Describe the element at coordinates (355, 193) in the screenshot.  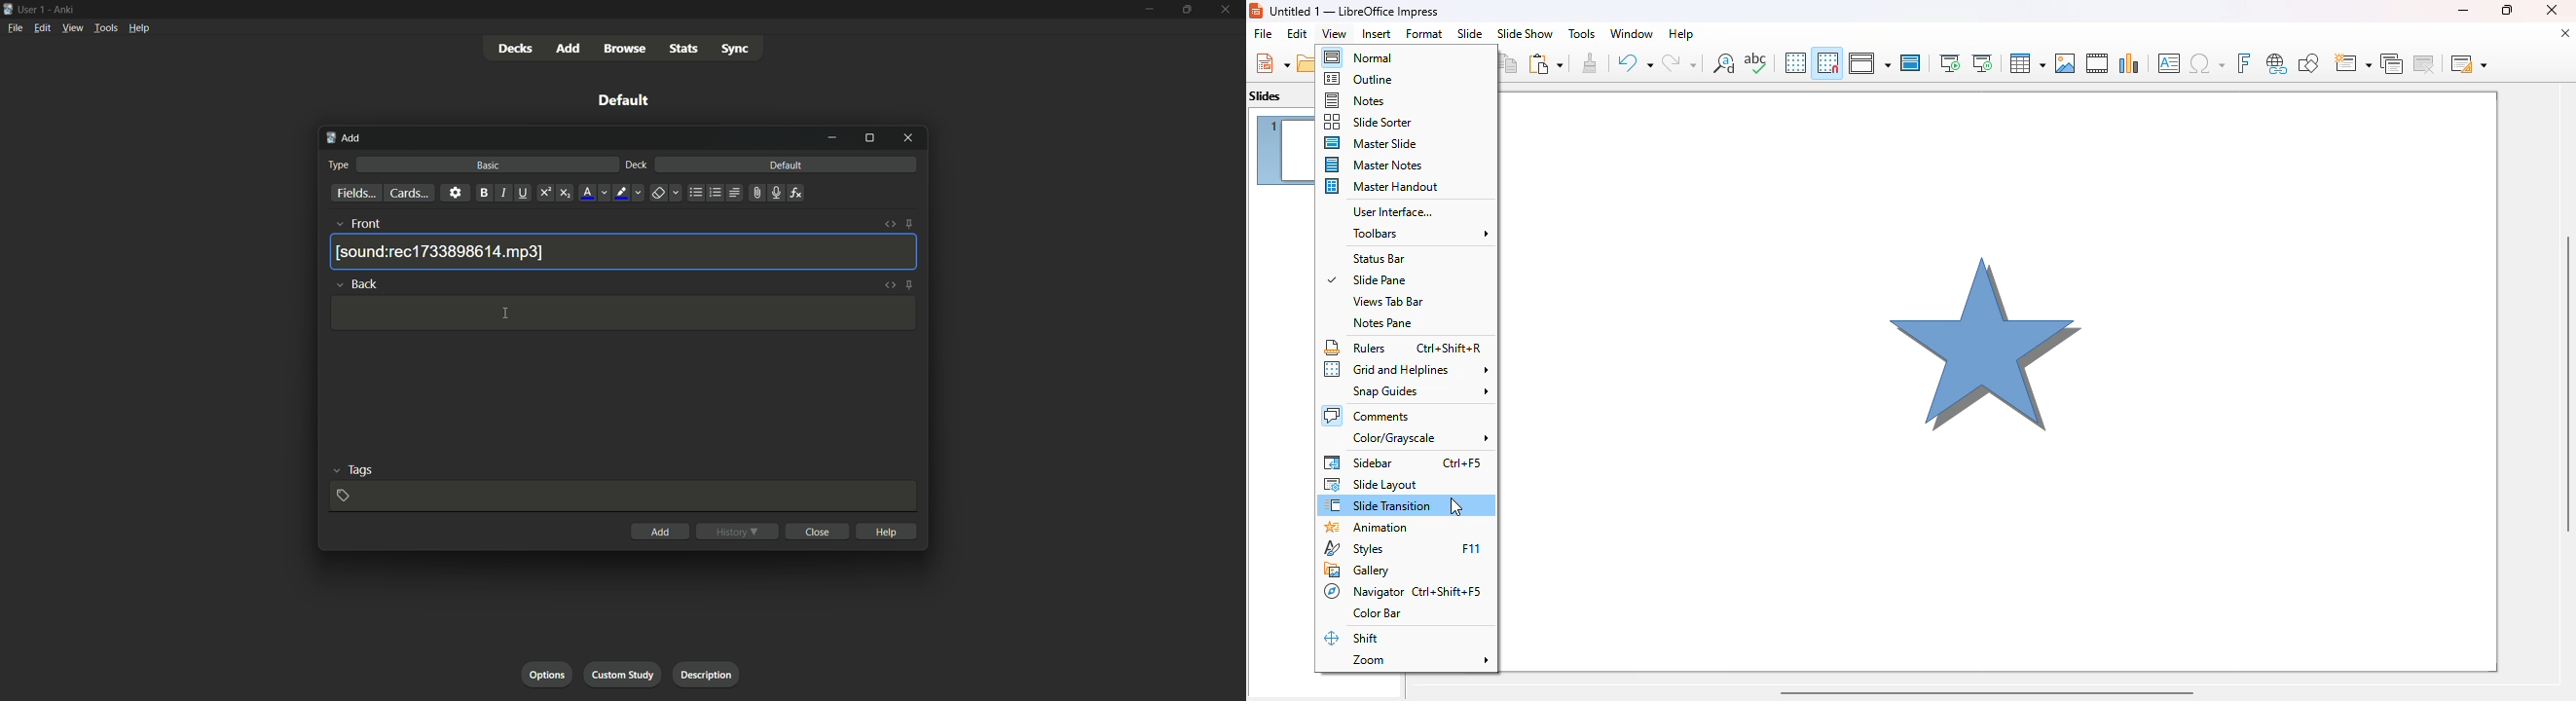
I see `fields` at that location.